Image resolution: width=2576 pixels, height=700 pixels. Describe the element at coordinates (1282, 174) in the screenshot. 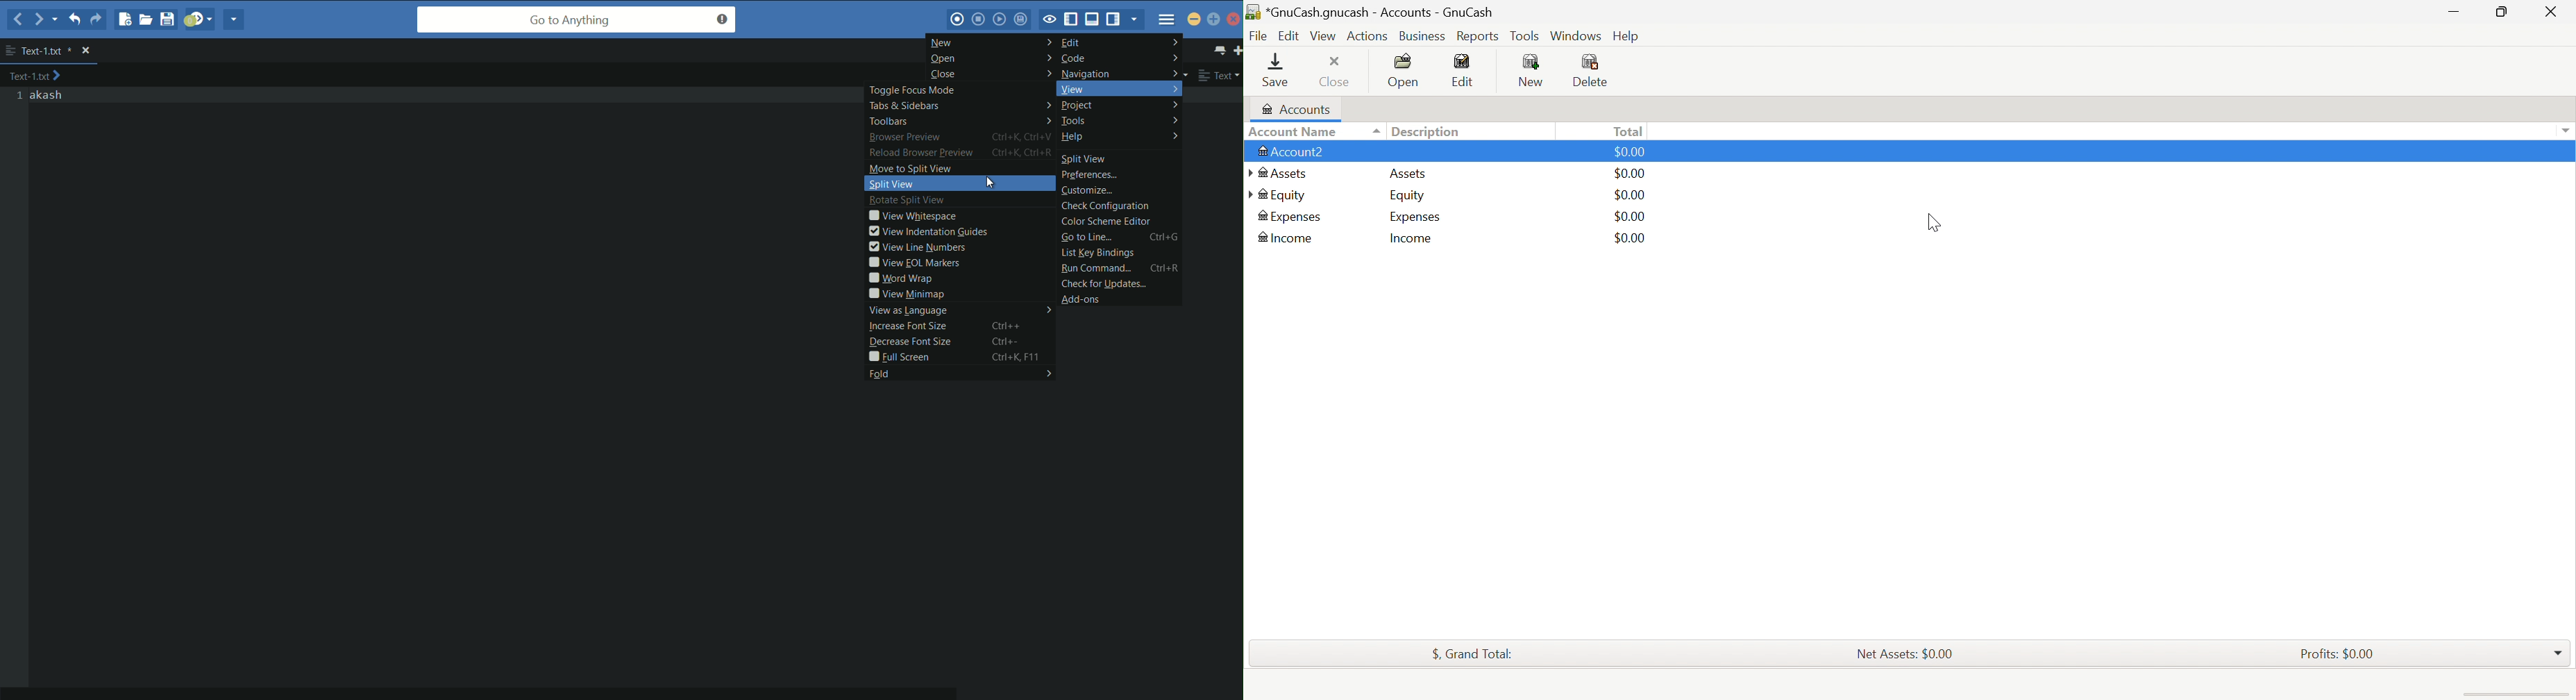

I see `Assets` at that location.